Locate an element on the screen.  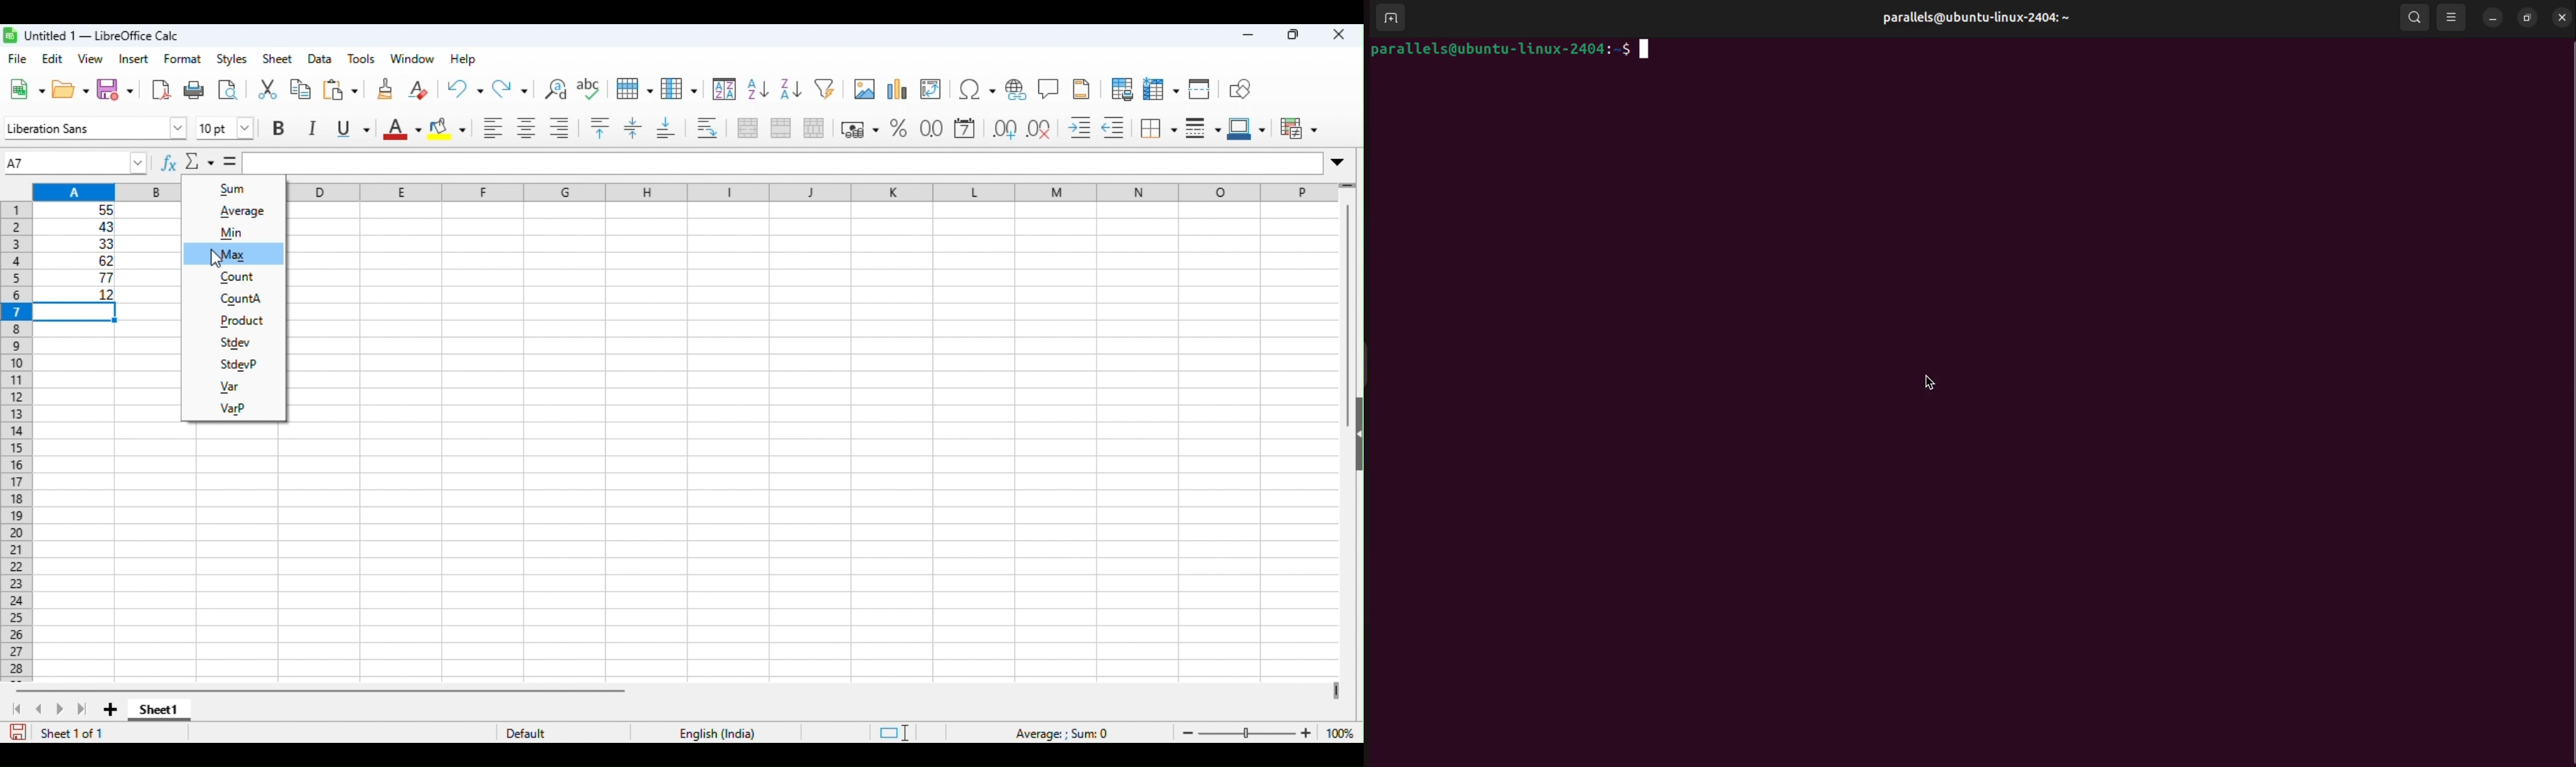
freeze rows and columns is located at coordinates (1162, 88).